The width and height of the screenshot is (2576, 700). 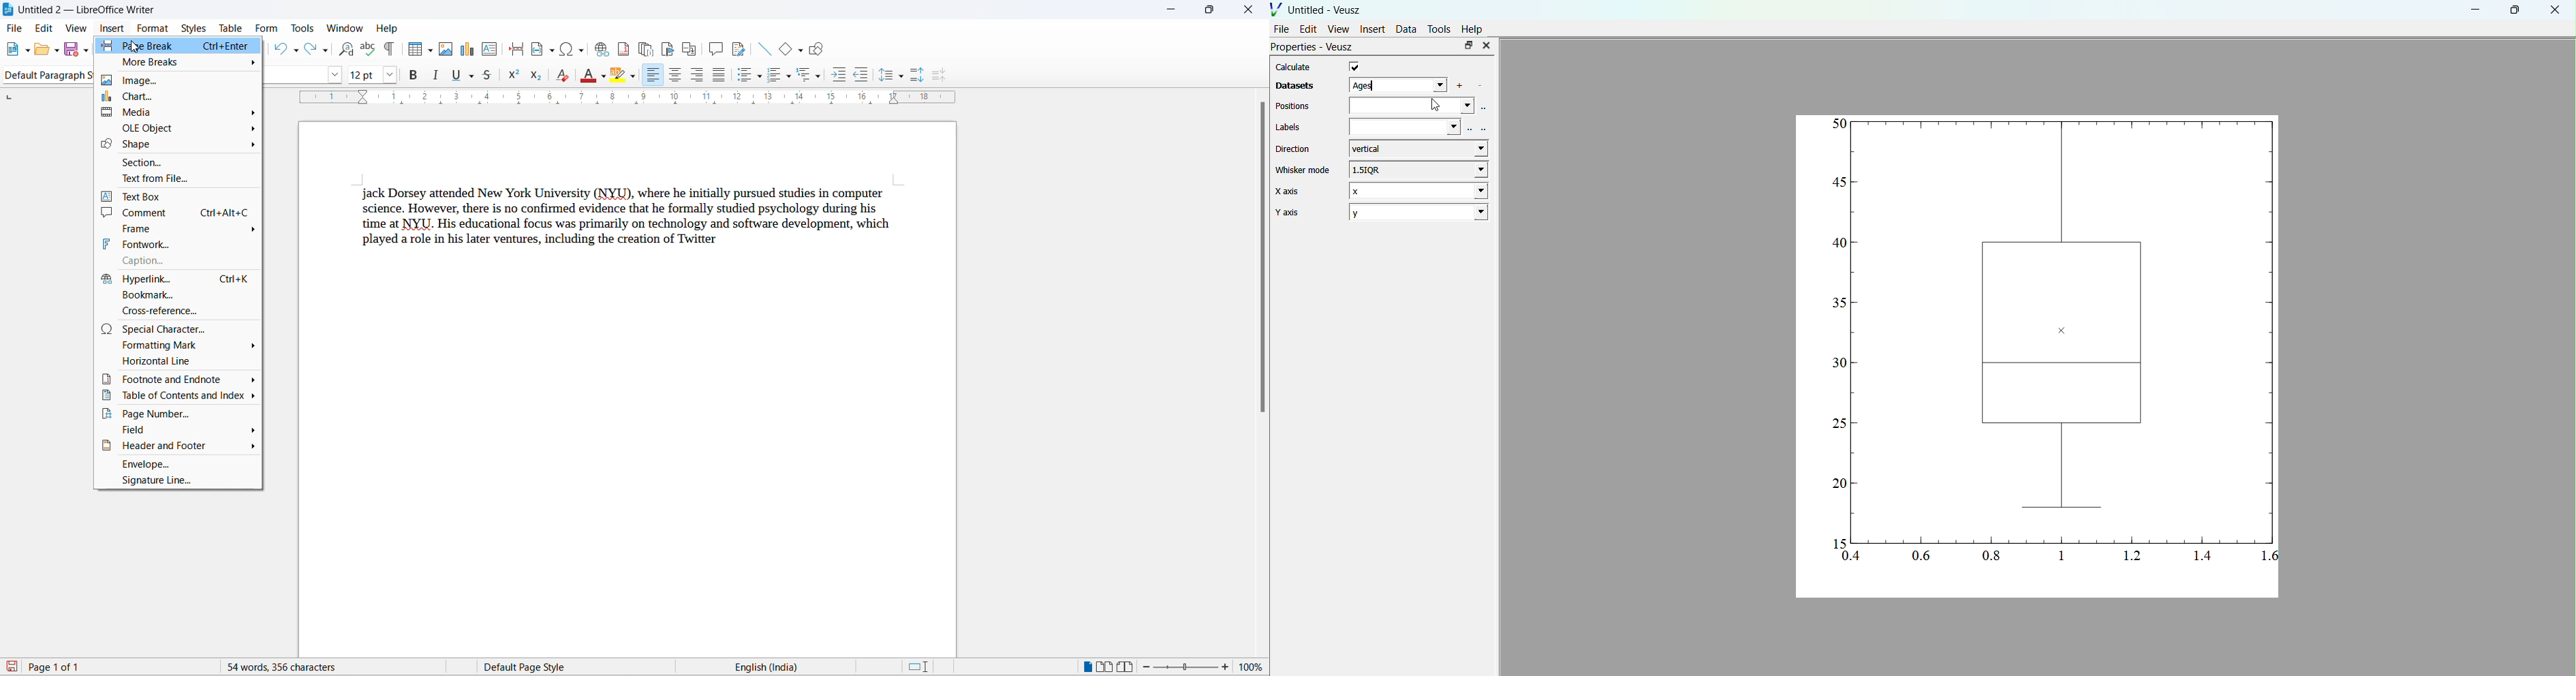 I want to click on show draw function, so click(x=817, y=51).